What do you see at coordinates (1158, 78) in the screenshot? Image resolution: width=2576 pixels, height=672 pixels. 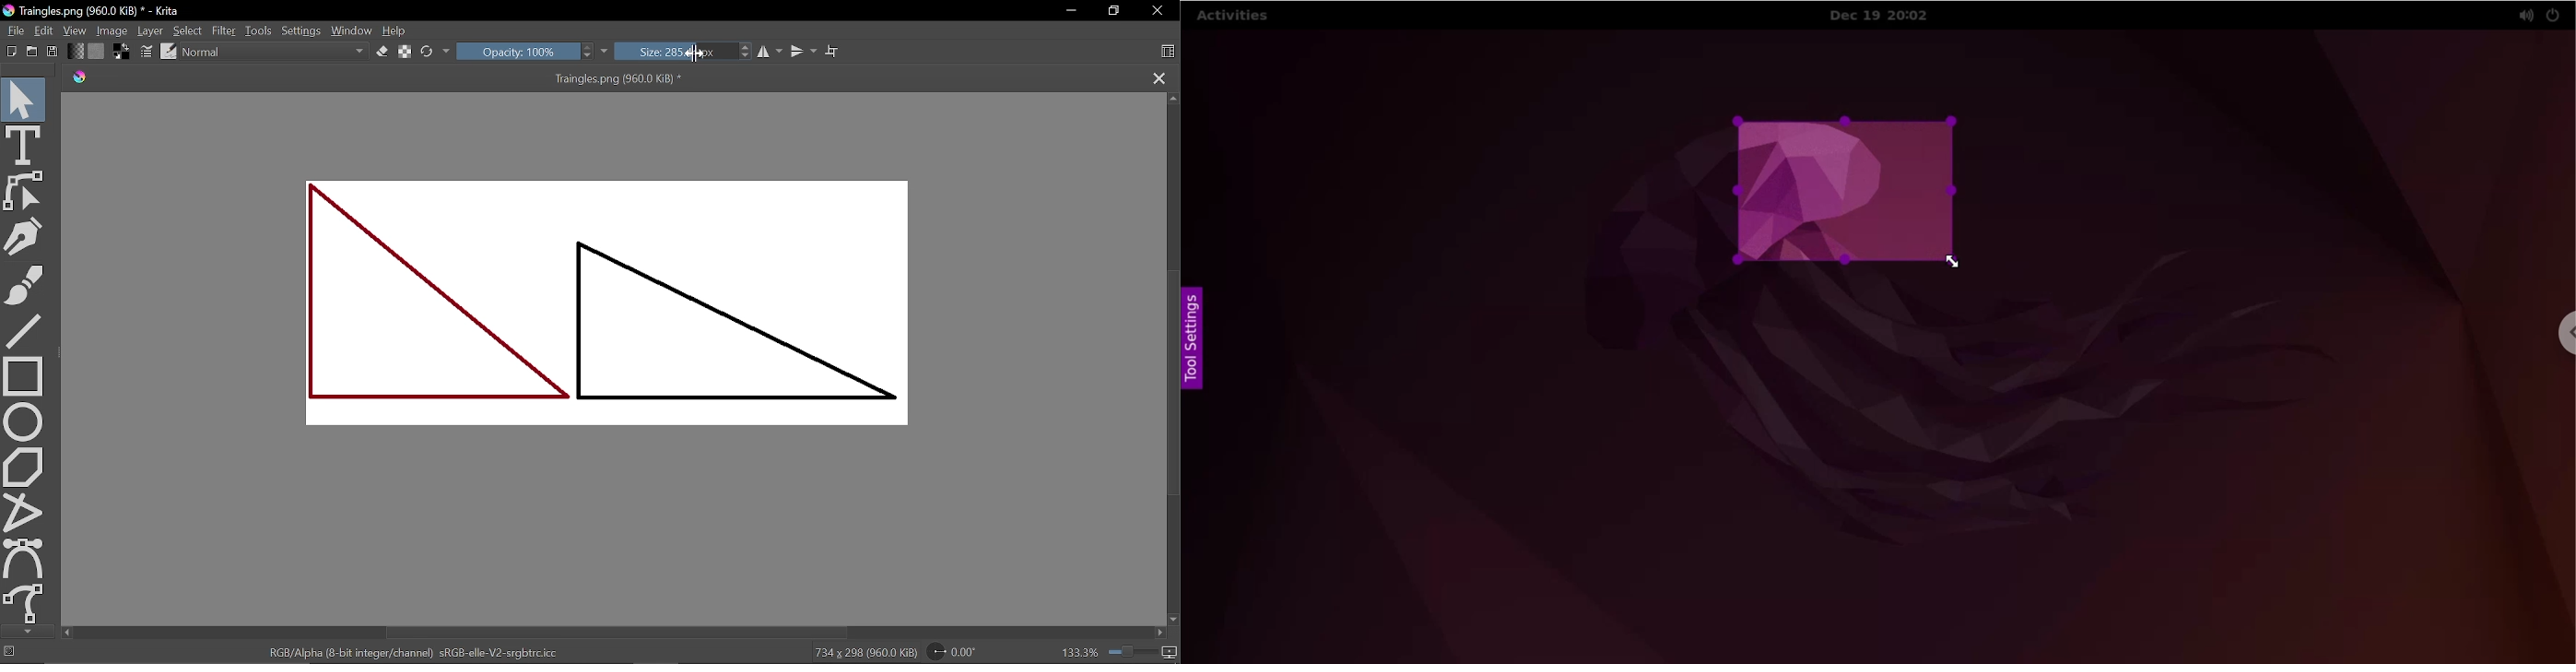 I see `Close tab` at bounding box center [1158, 78].